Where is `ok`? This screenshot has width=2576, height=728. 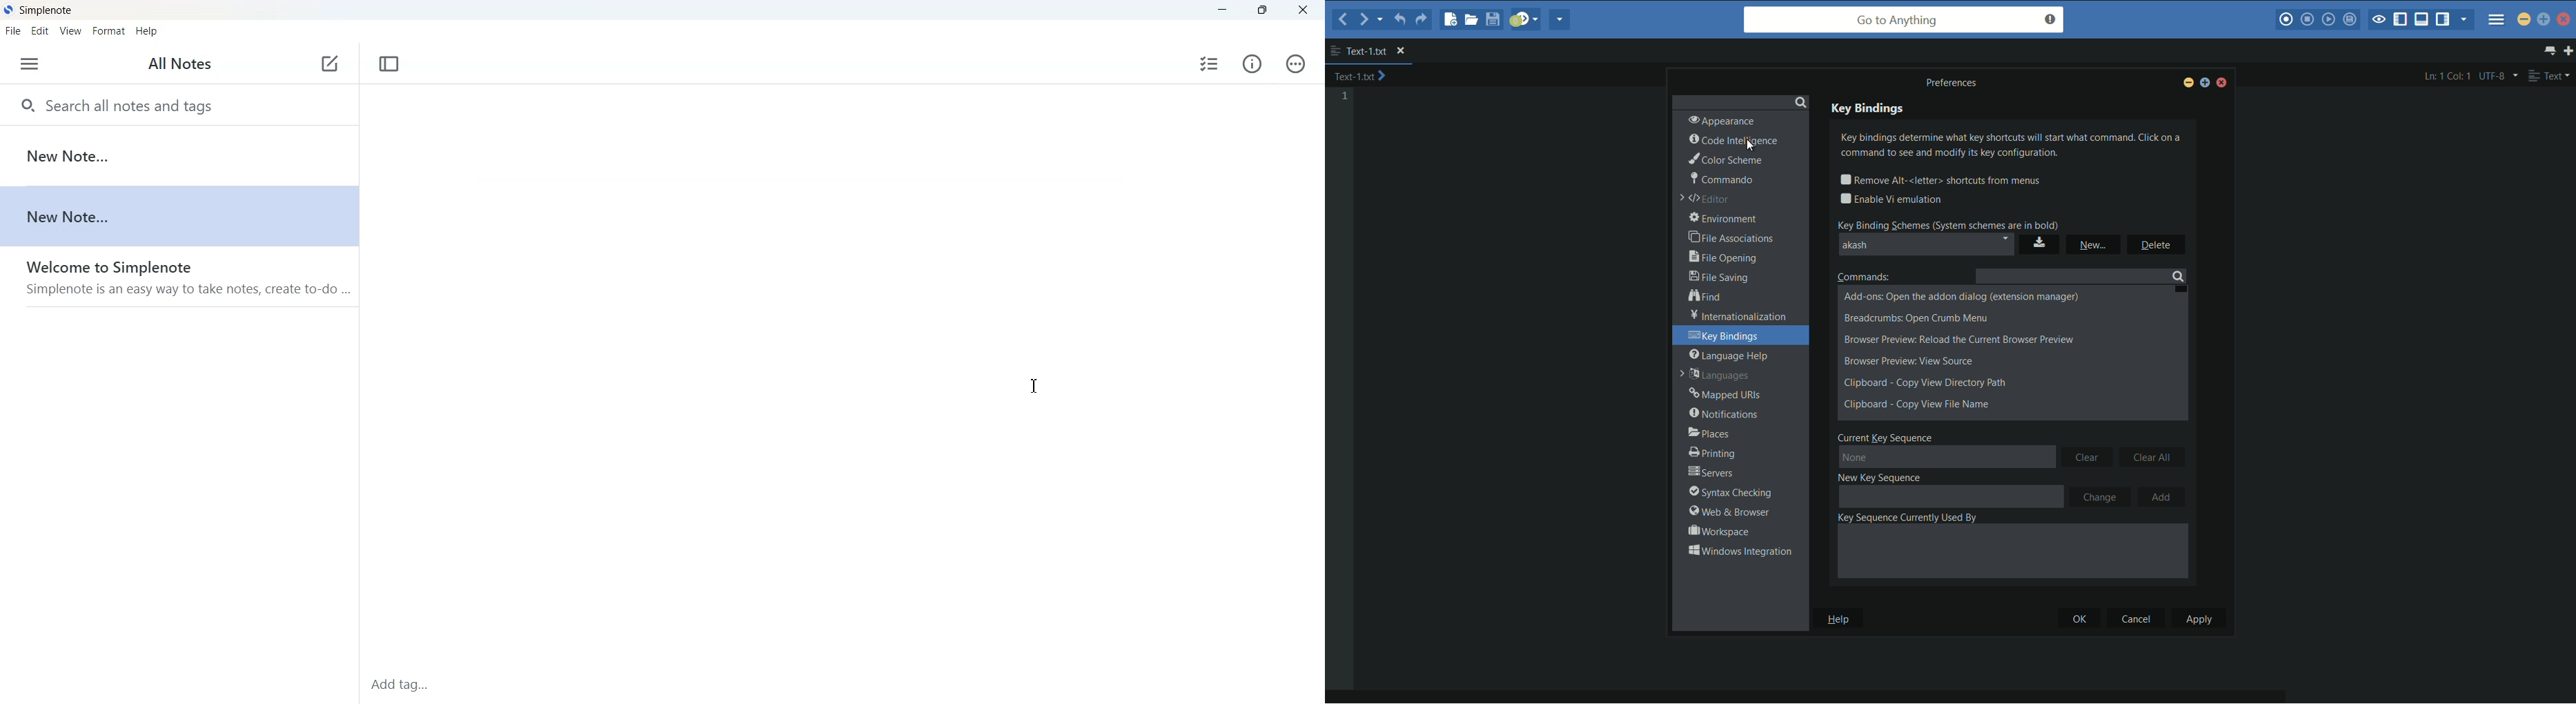
ok is located at coordinates (2072, 619).